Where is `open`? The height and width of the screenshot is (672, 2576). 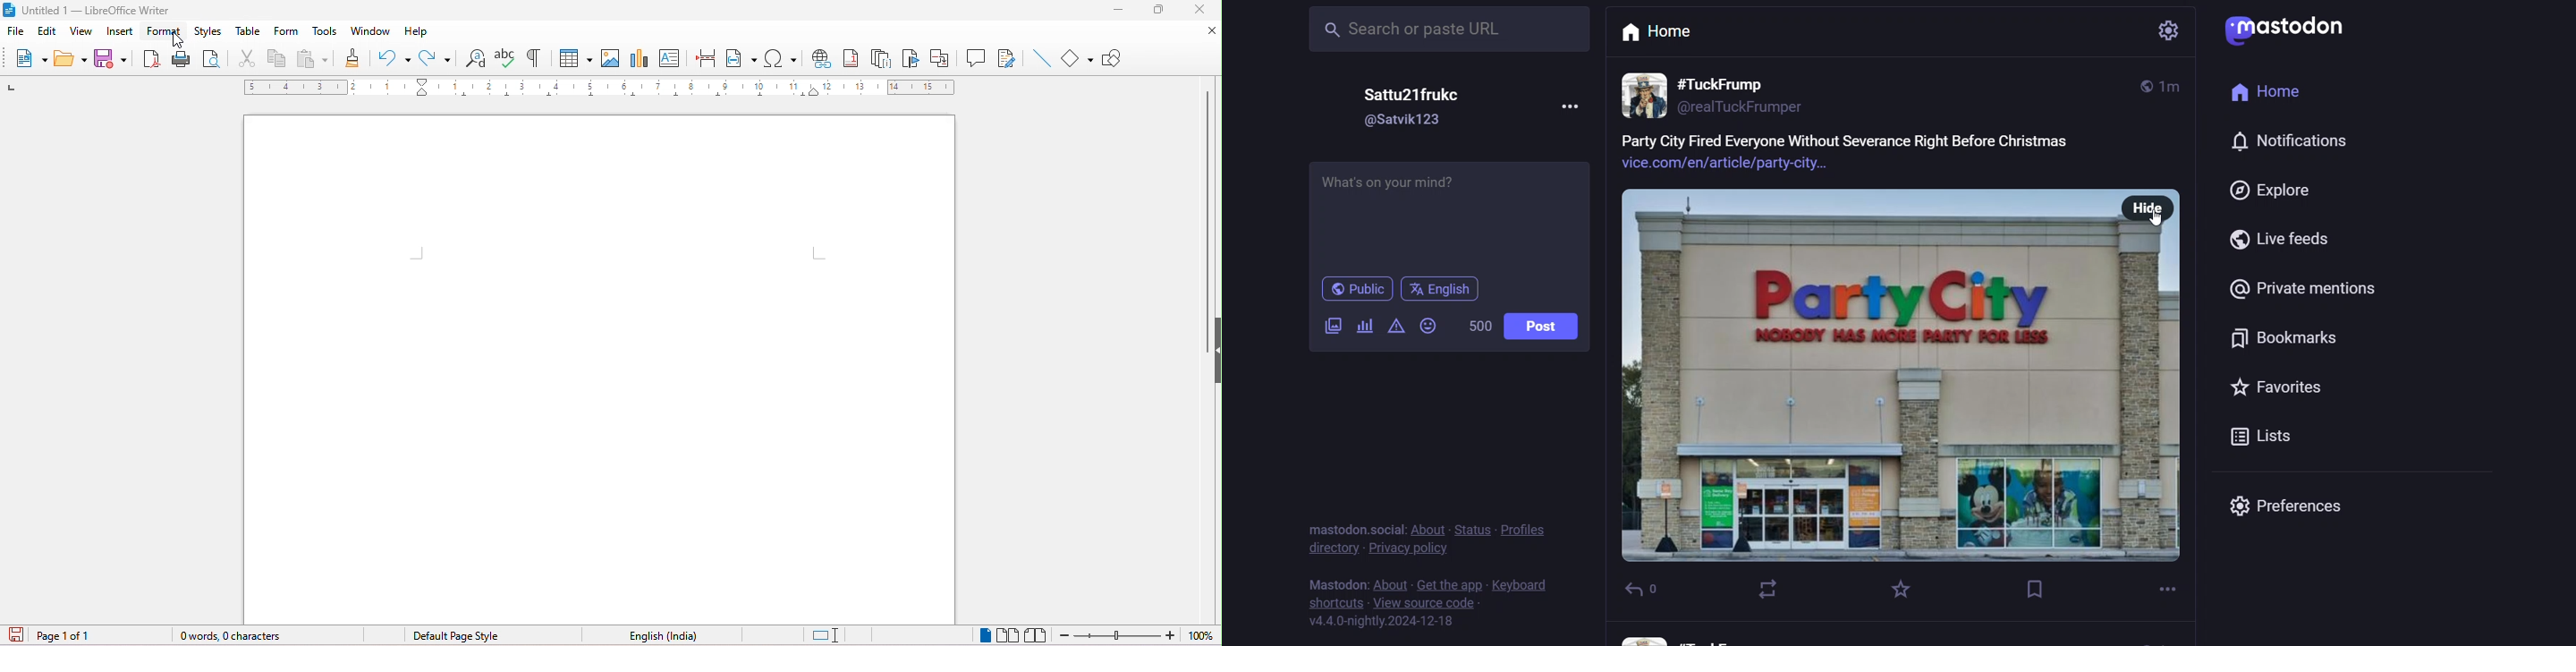 open is located at coordinates (69, 61).